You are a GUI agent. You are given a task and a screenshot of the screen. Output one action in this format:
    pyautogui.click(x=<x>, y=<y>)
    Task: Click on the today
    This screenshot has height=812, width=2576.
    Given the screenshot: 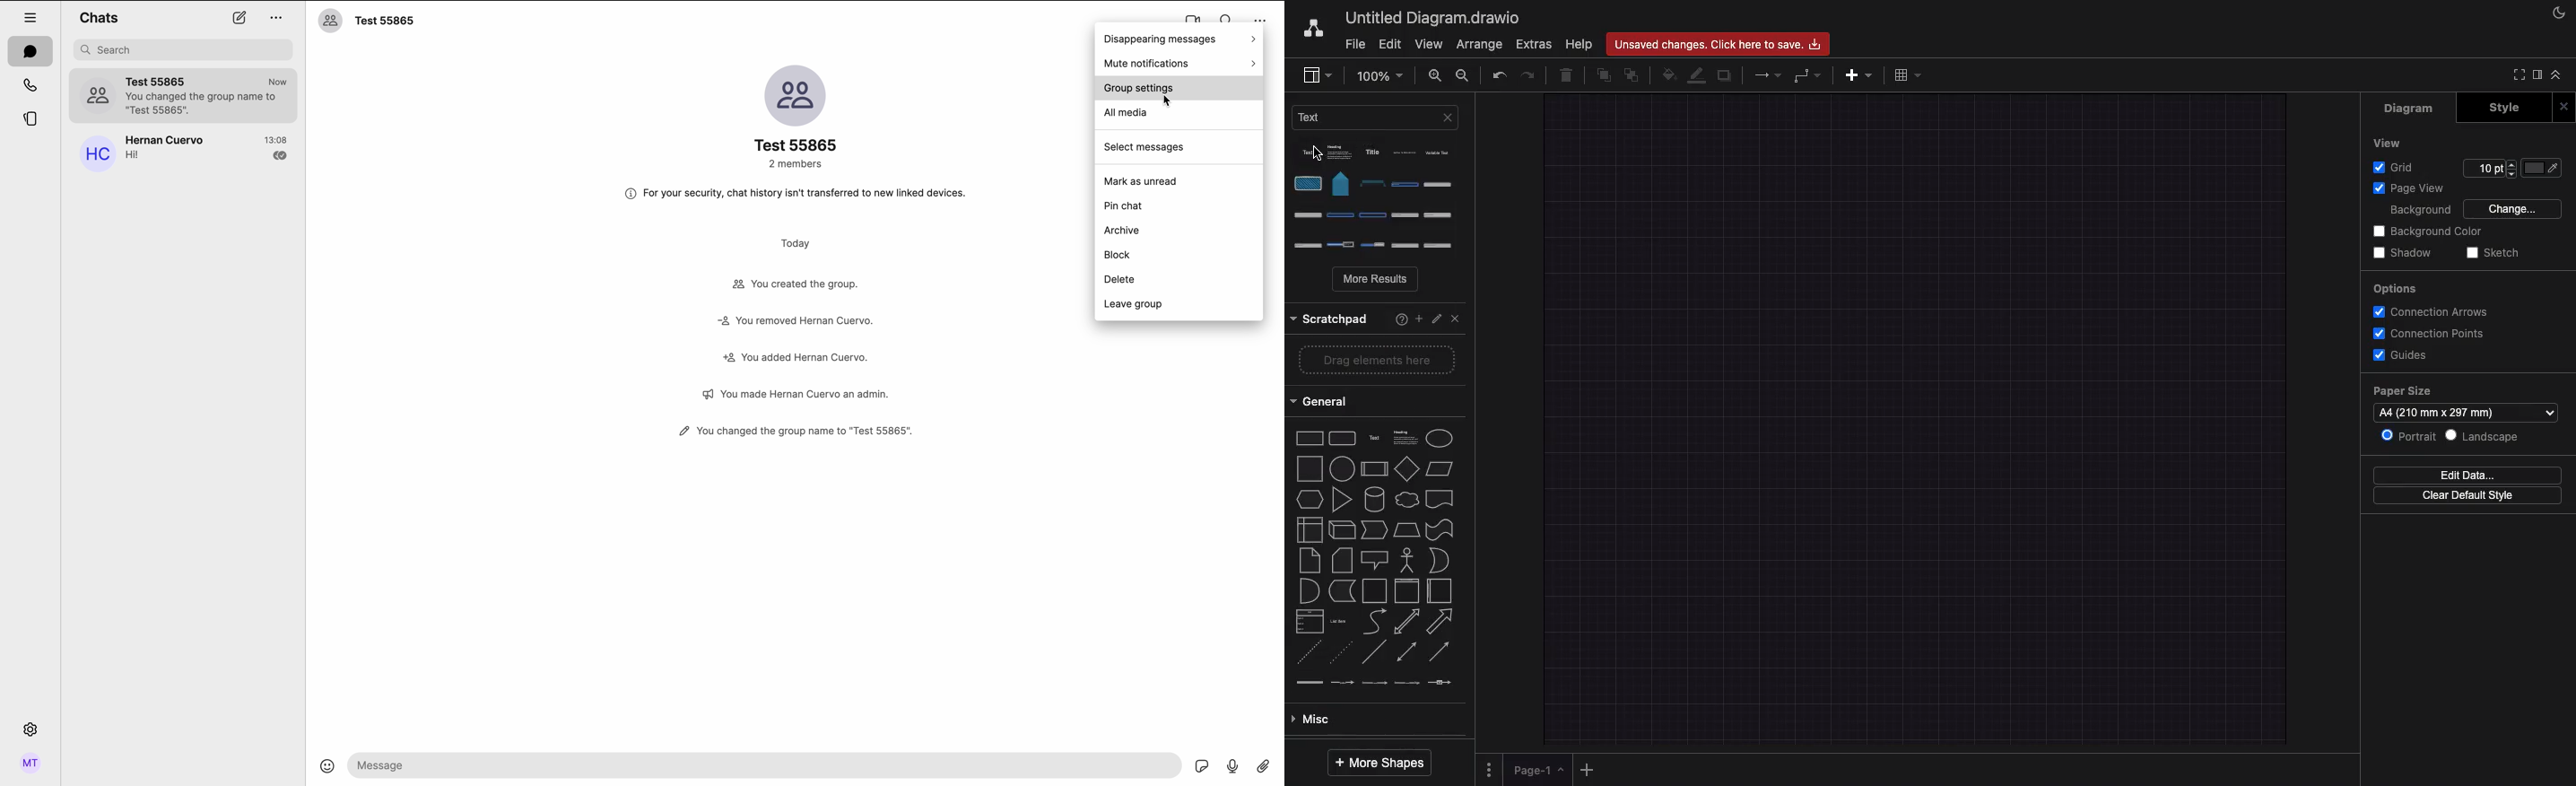 What is the action you would take?
    pyautogui.click(x=798, y=242)
    